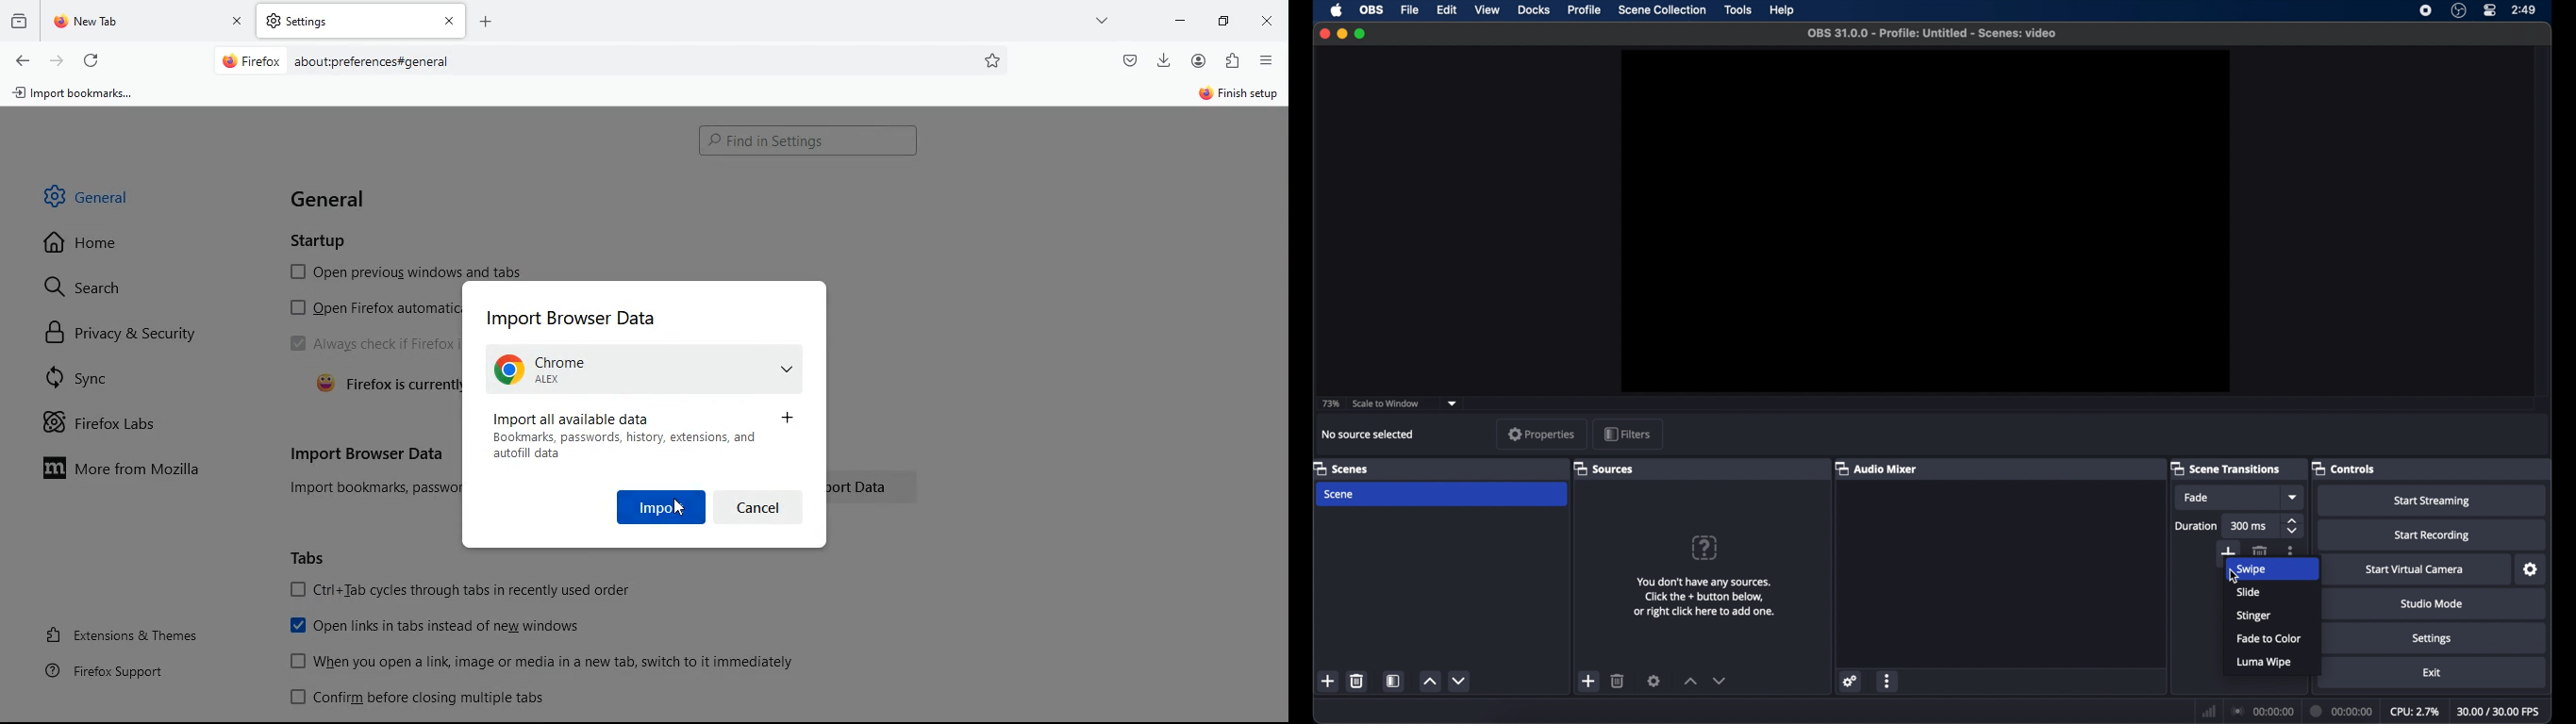 This screenshot has width=2576, height=728. What do you see at coordinates (2197, 497) in the screenshot?
I see `fade` at bounding box center [2197, 497].